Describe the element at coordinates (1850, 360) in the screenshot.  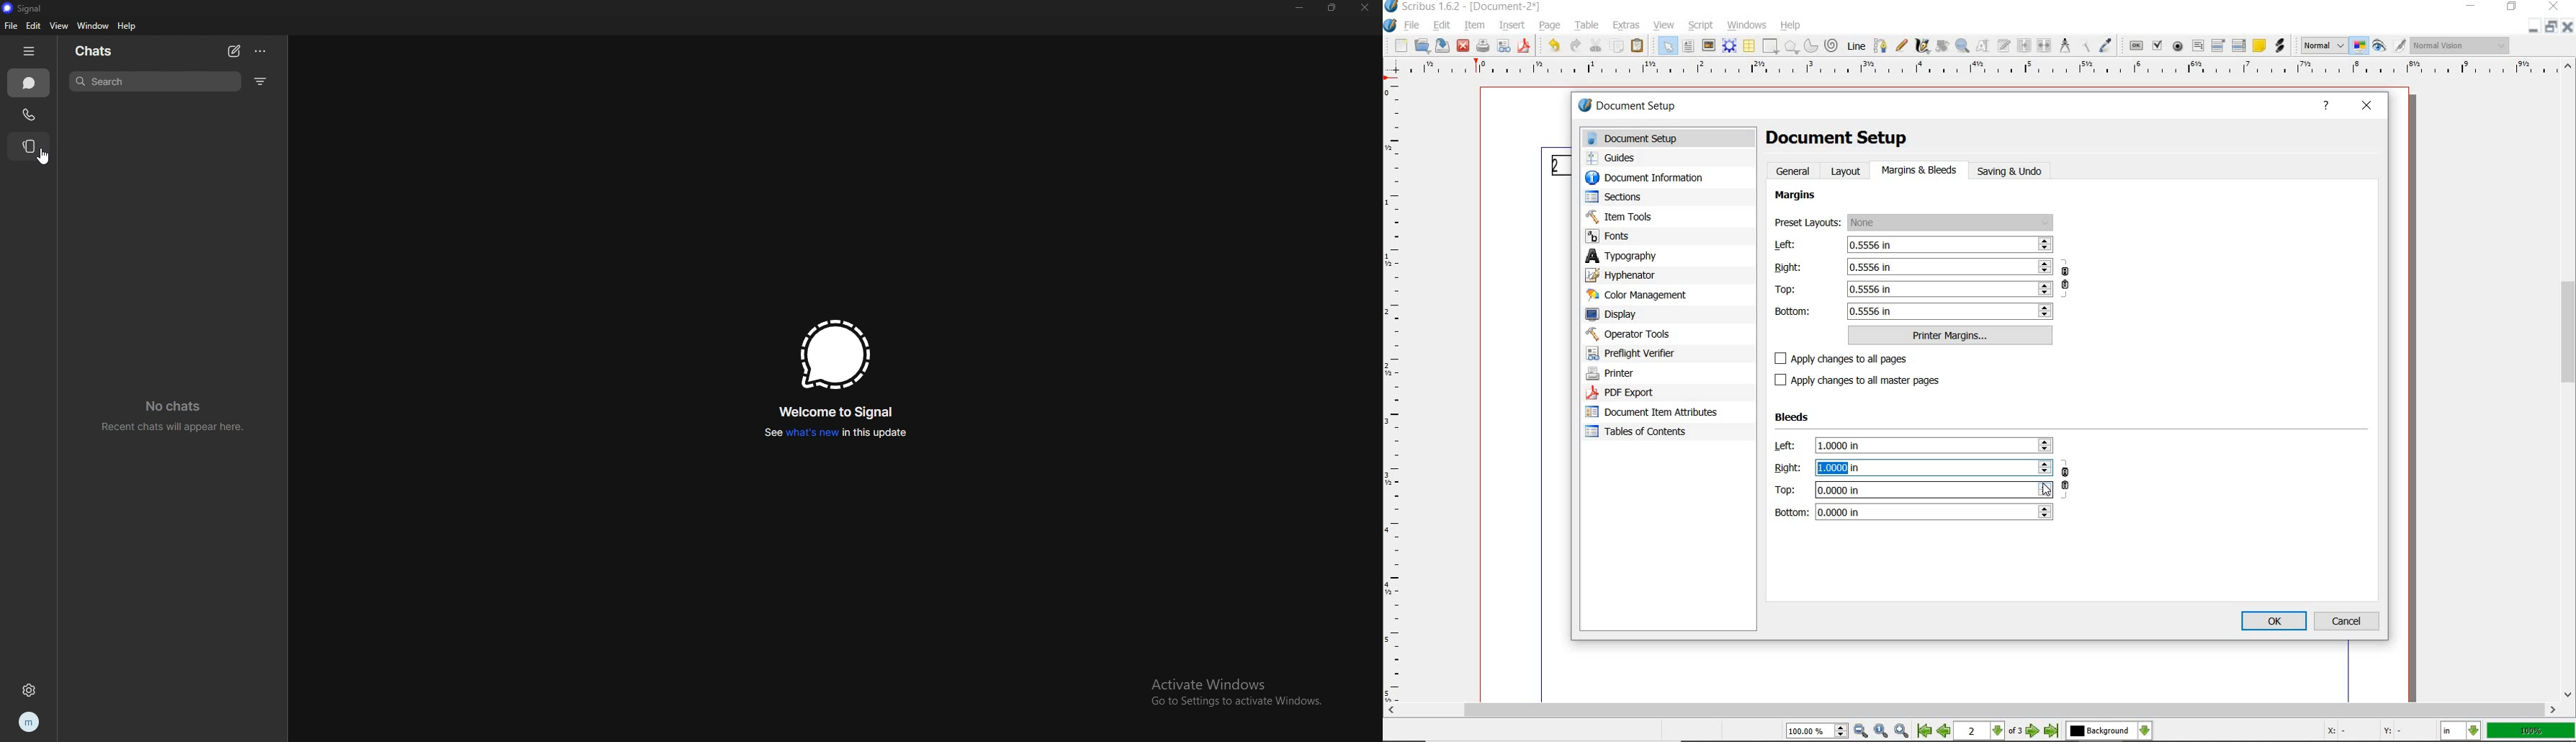
I see `apply changes to all pages` at that location.